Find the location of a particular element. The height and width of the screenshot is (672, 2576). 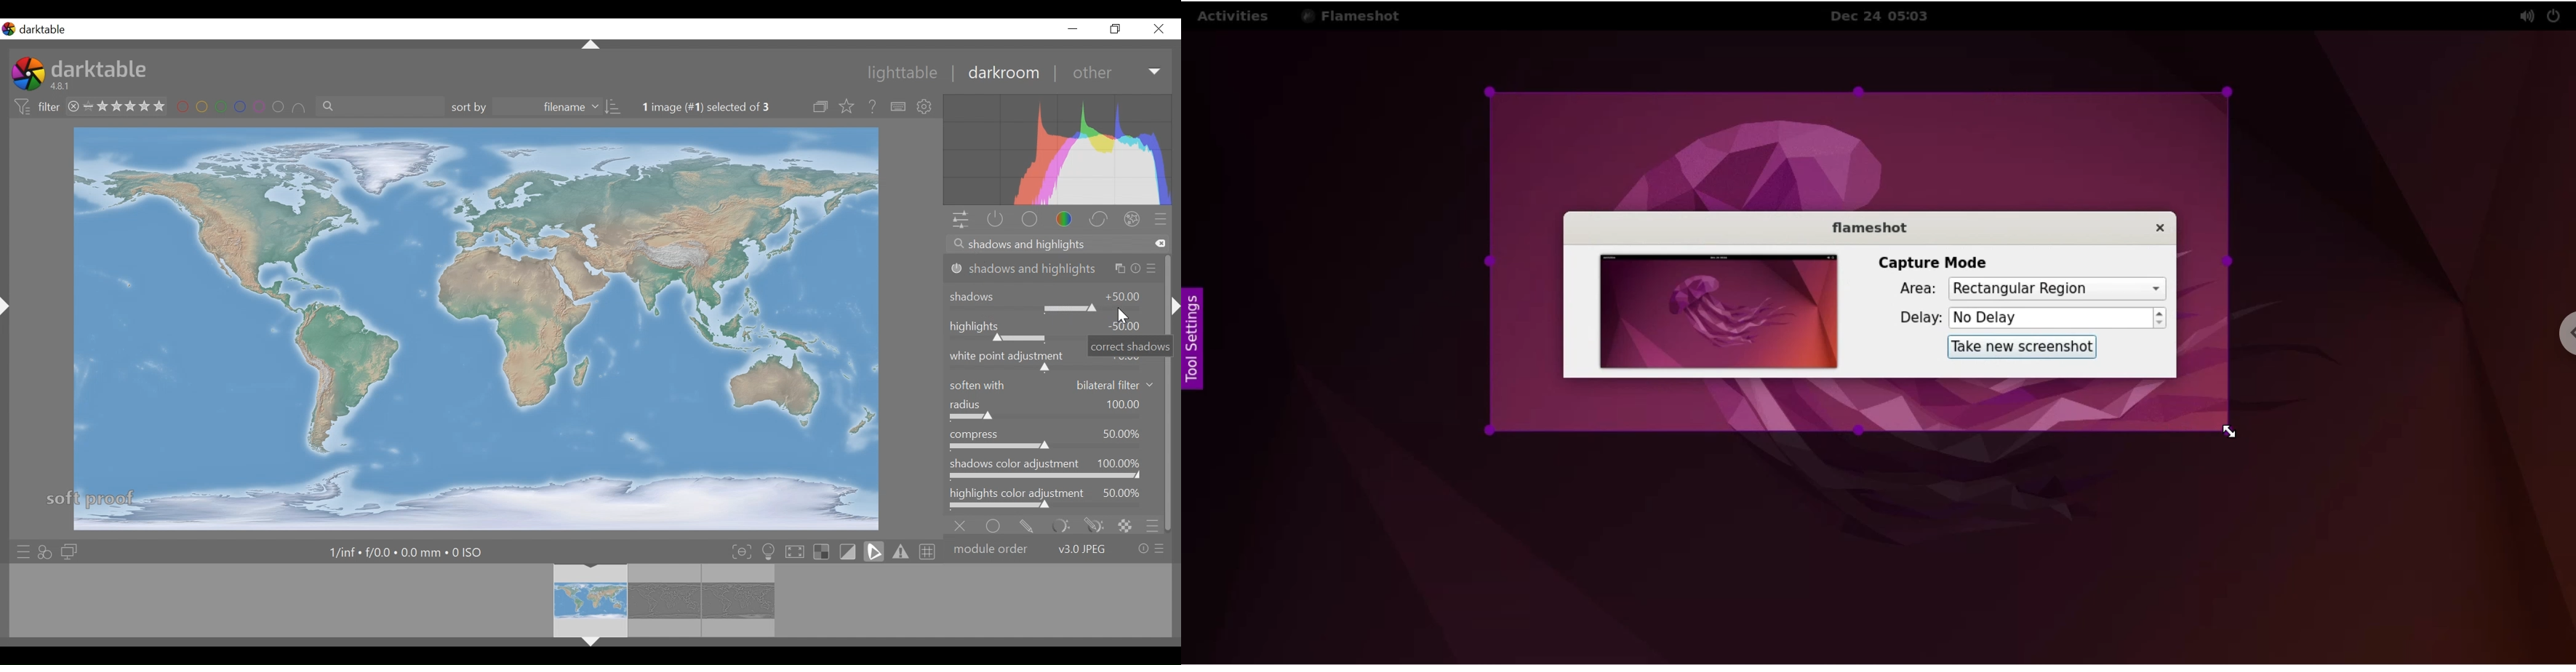

filter is located at coordinates (34, 107).